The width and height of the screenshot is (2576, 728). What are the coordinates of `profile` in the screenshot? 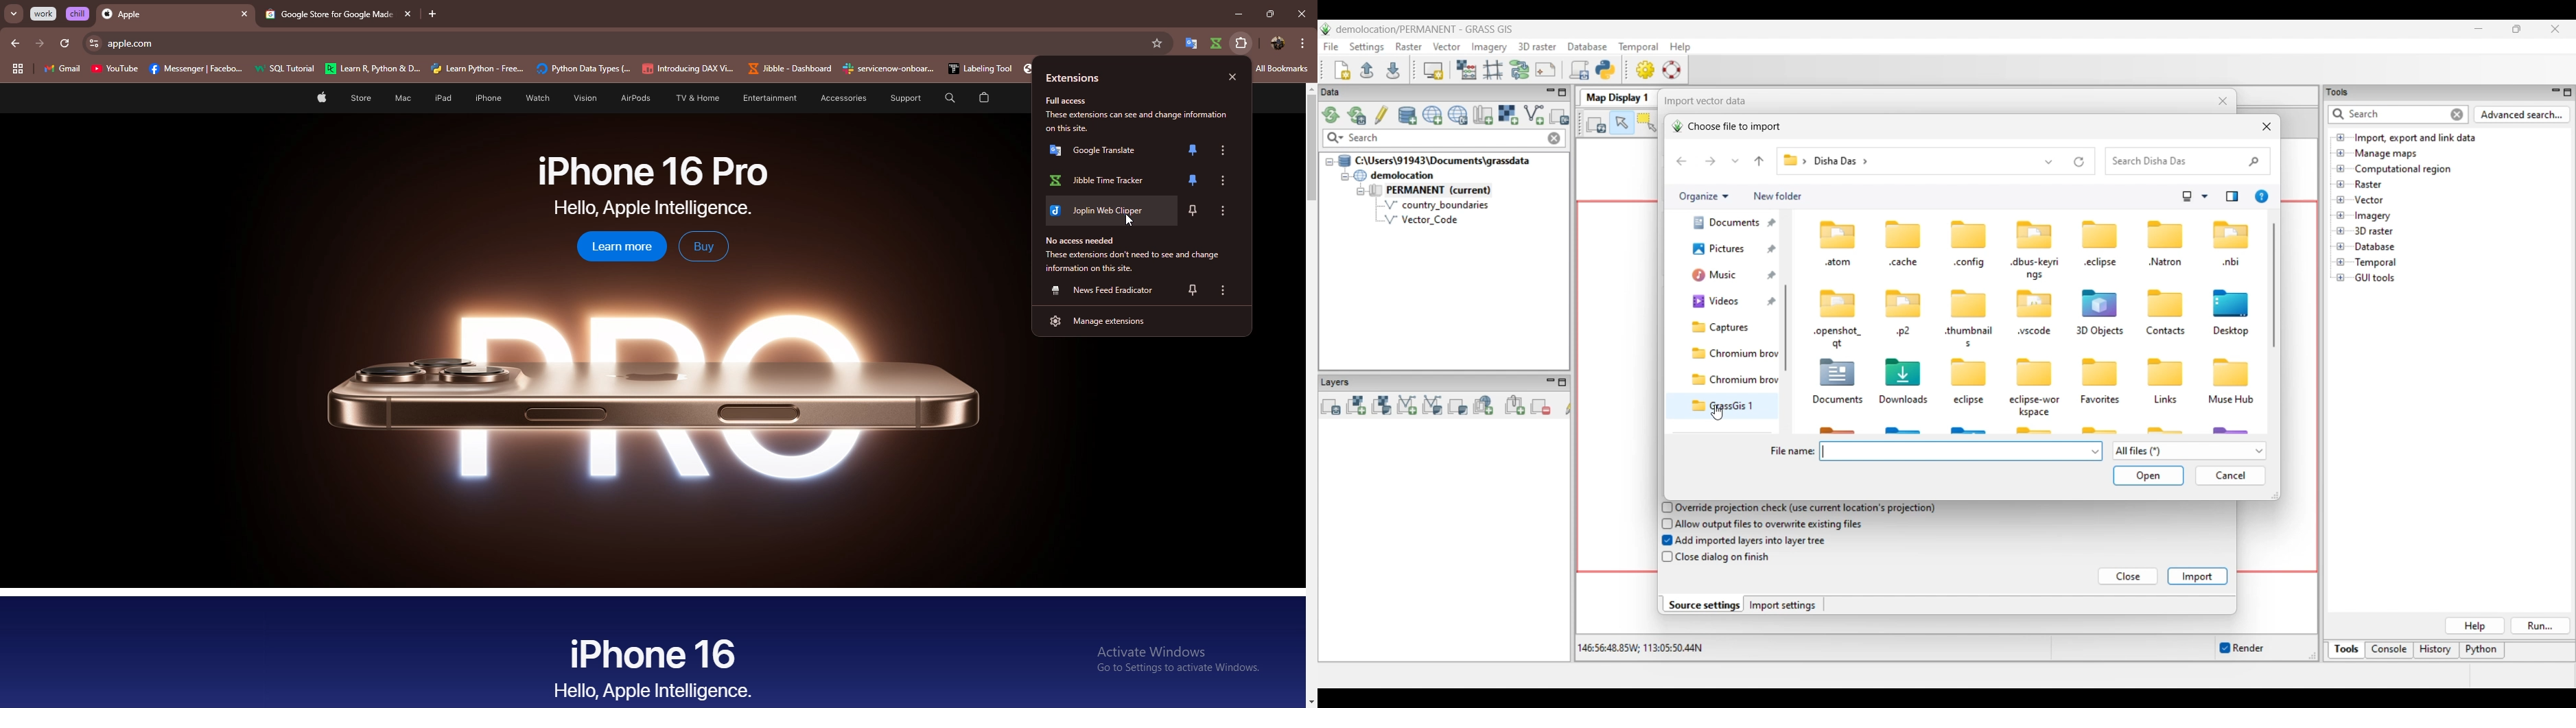 It's located at (1276, 43).